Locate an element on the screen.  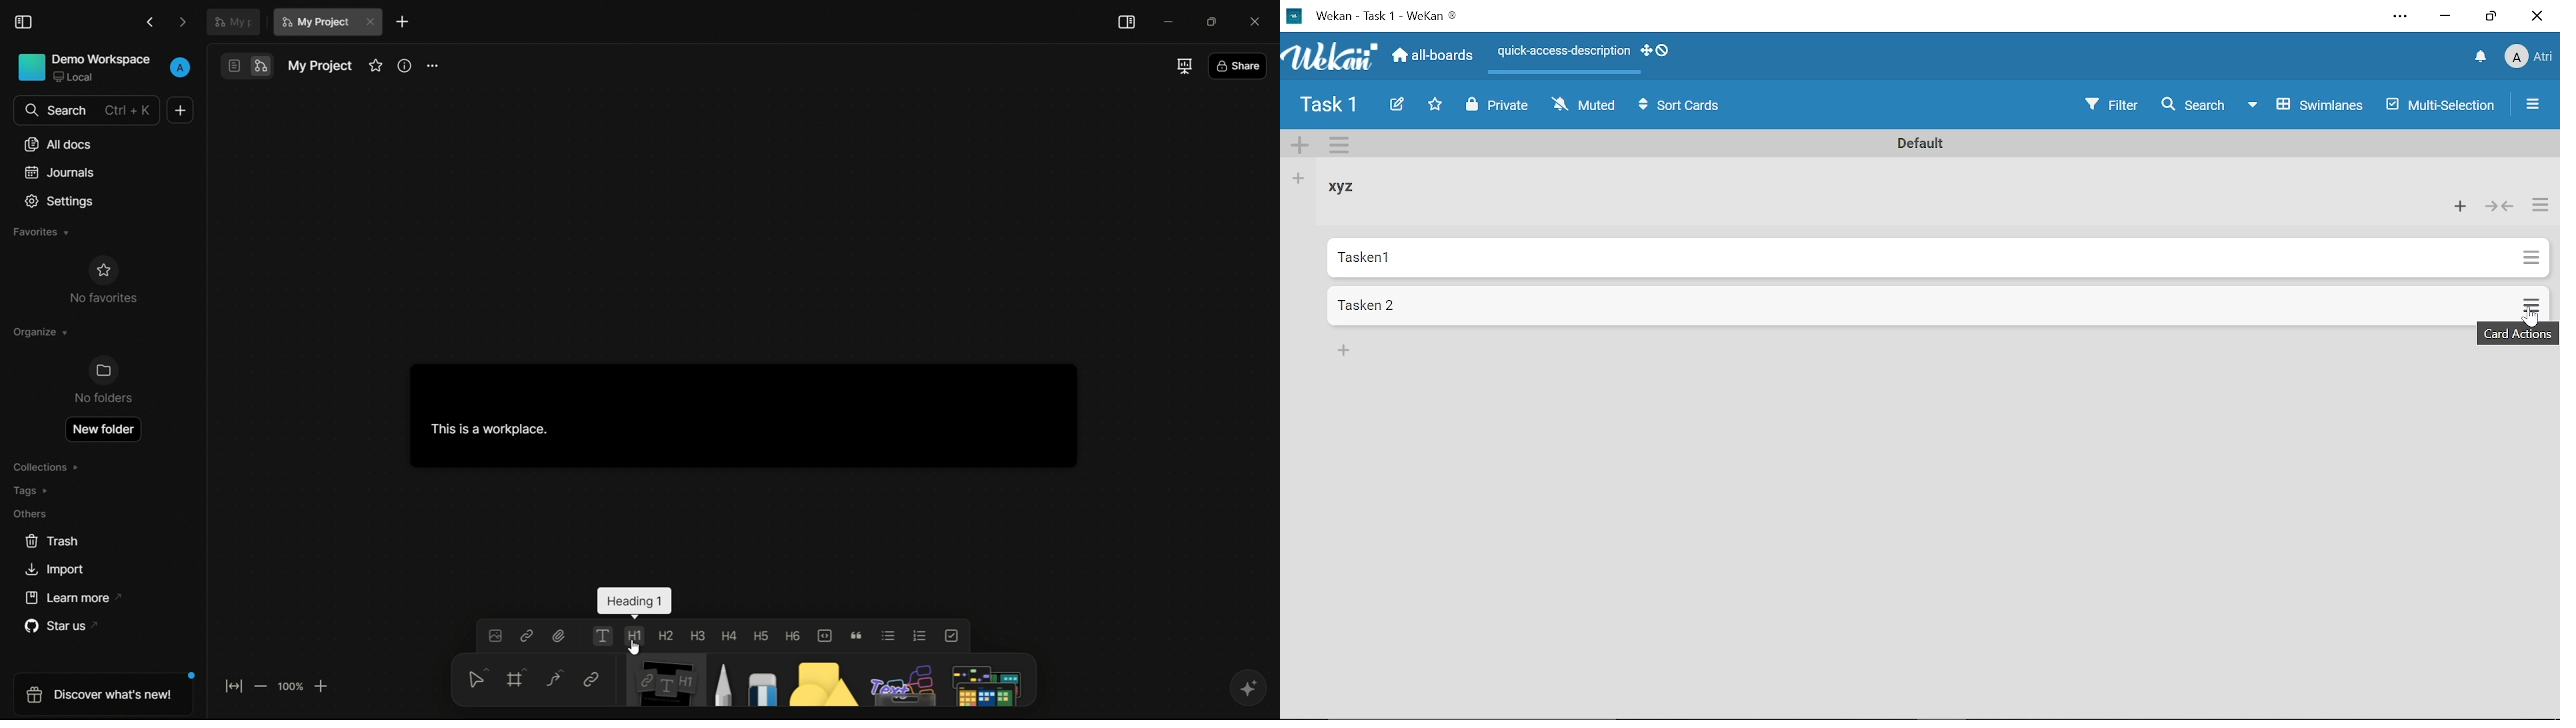
toggle sidebar is located at coordinates (23, 23).